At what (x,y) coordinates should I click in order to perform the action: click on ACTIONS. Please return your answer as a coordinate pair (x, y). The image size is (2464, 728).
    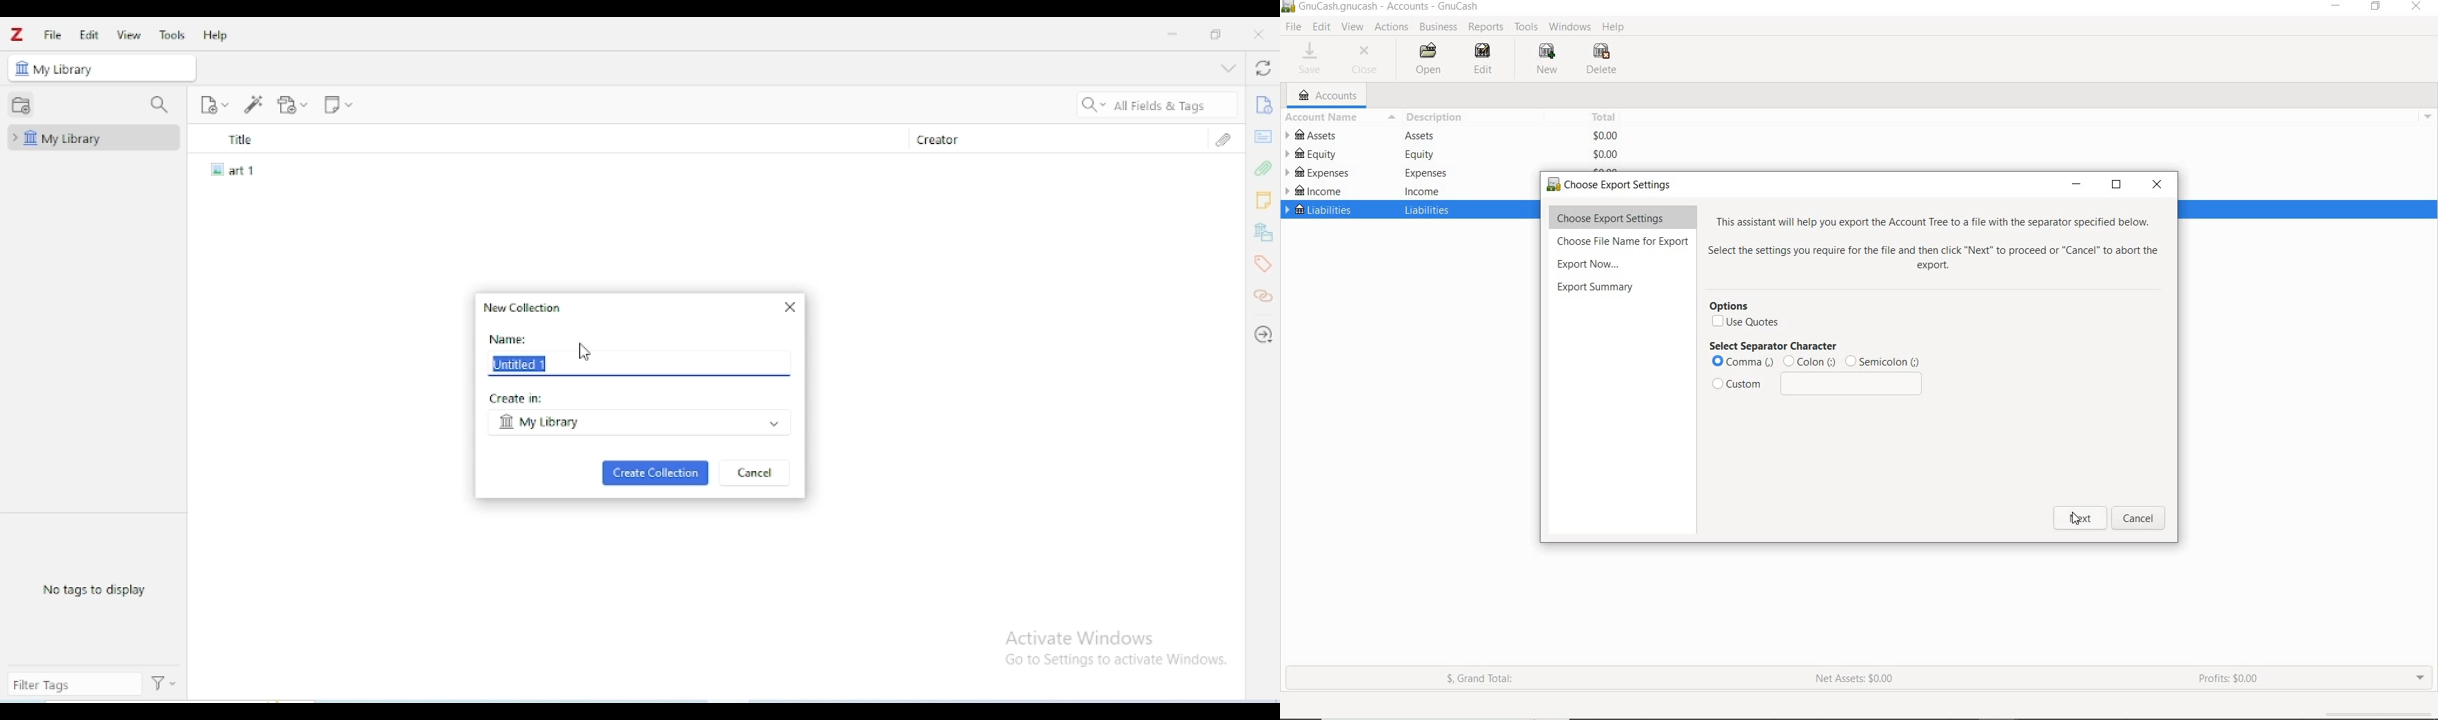
    Looking at the image, I should click on (1392, 30).